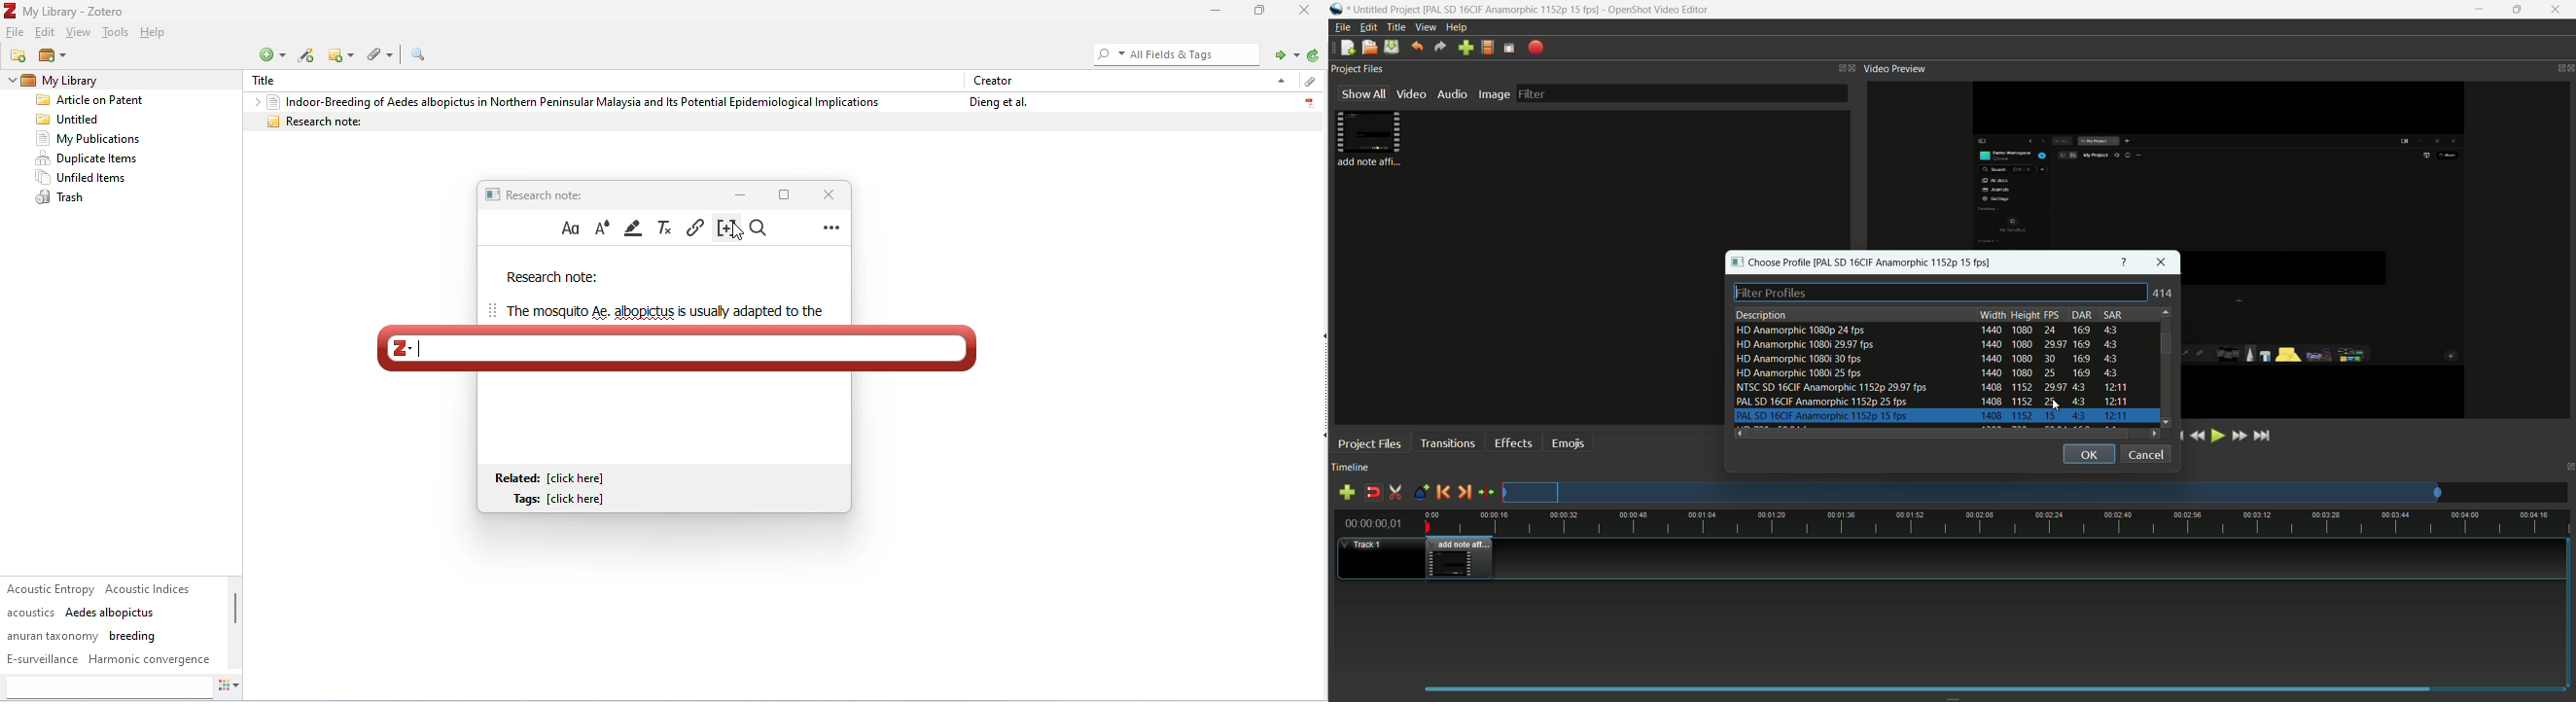 The height and width of the screenshot is (728, 2576). What do you see at coordinates (1213, 11) in the screenshot?
I see `minimize` at bounding box center [1213, 11].